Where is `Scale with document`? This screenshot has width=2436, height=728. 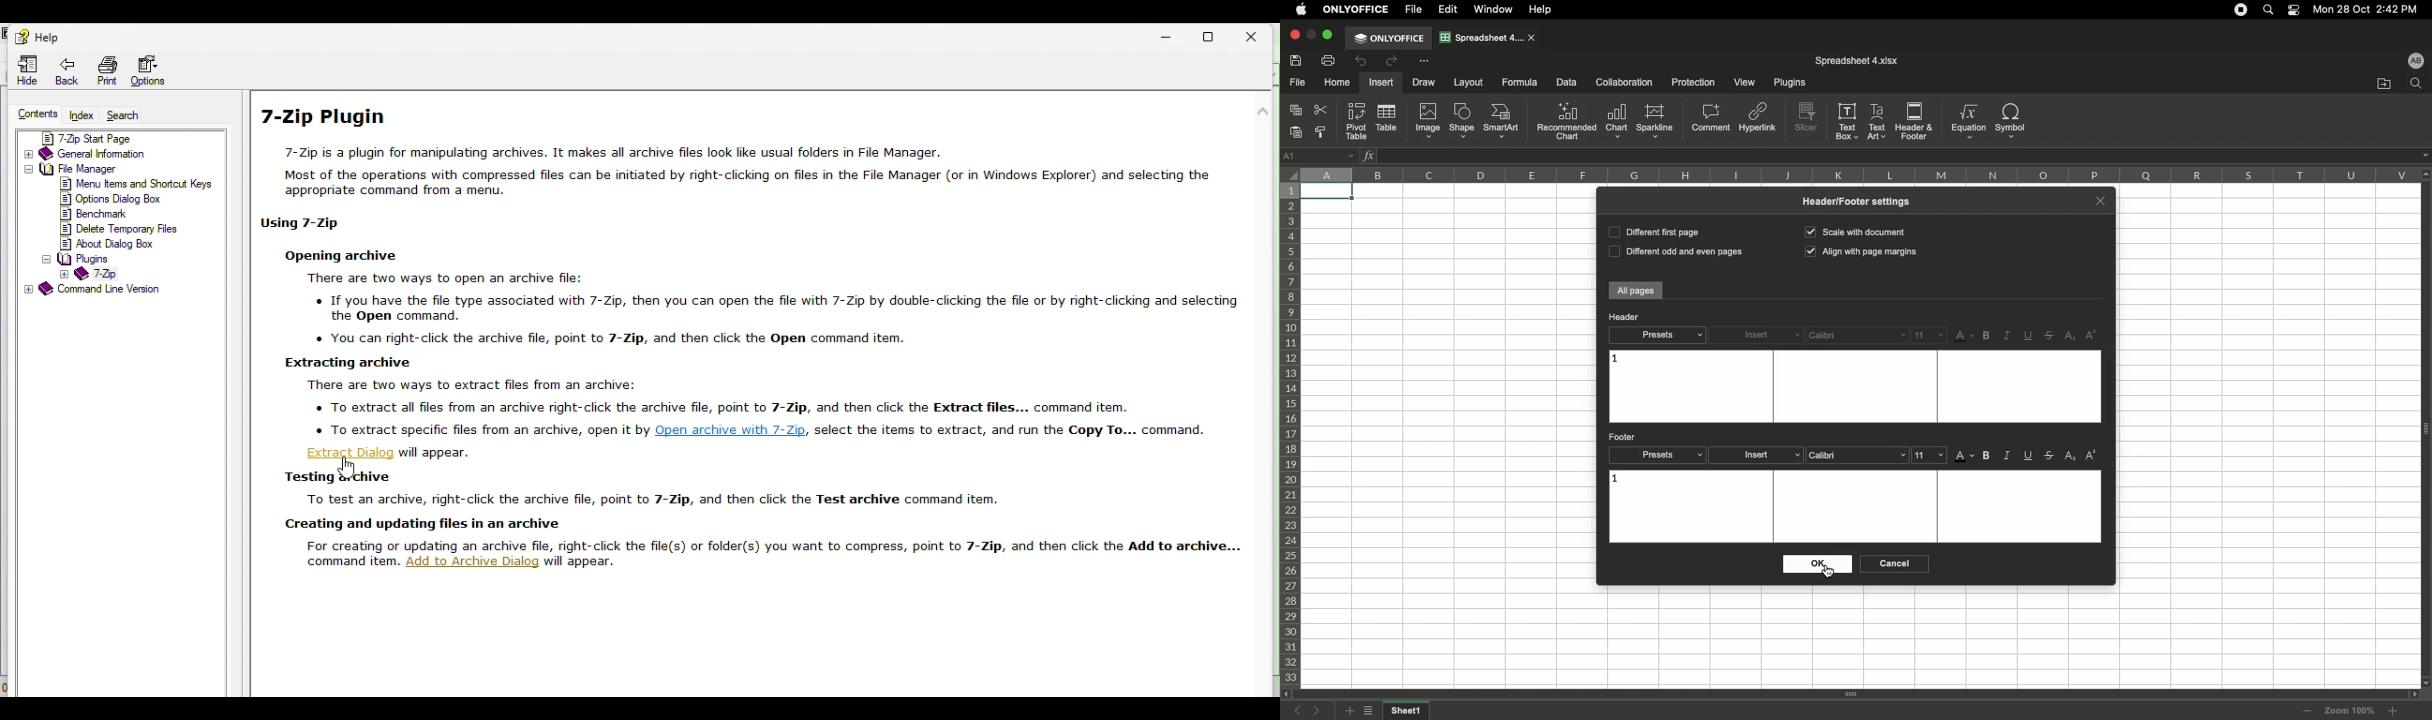 Scale with document is located at coordinates (1854, 231).